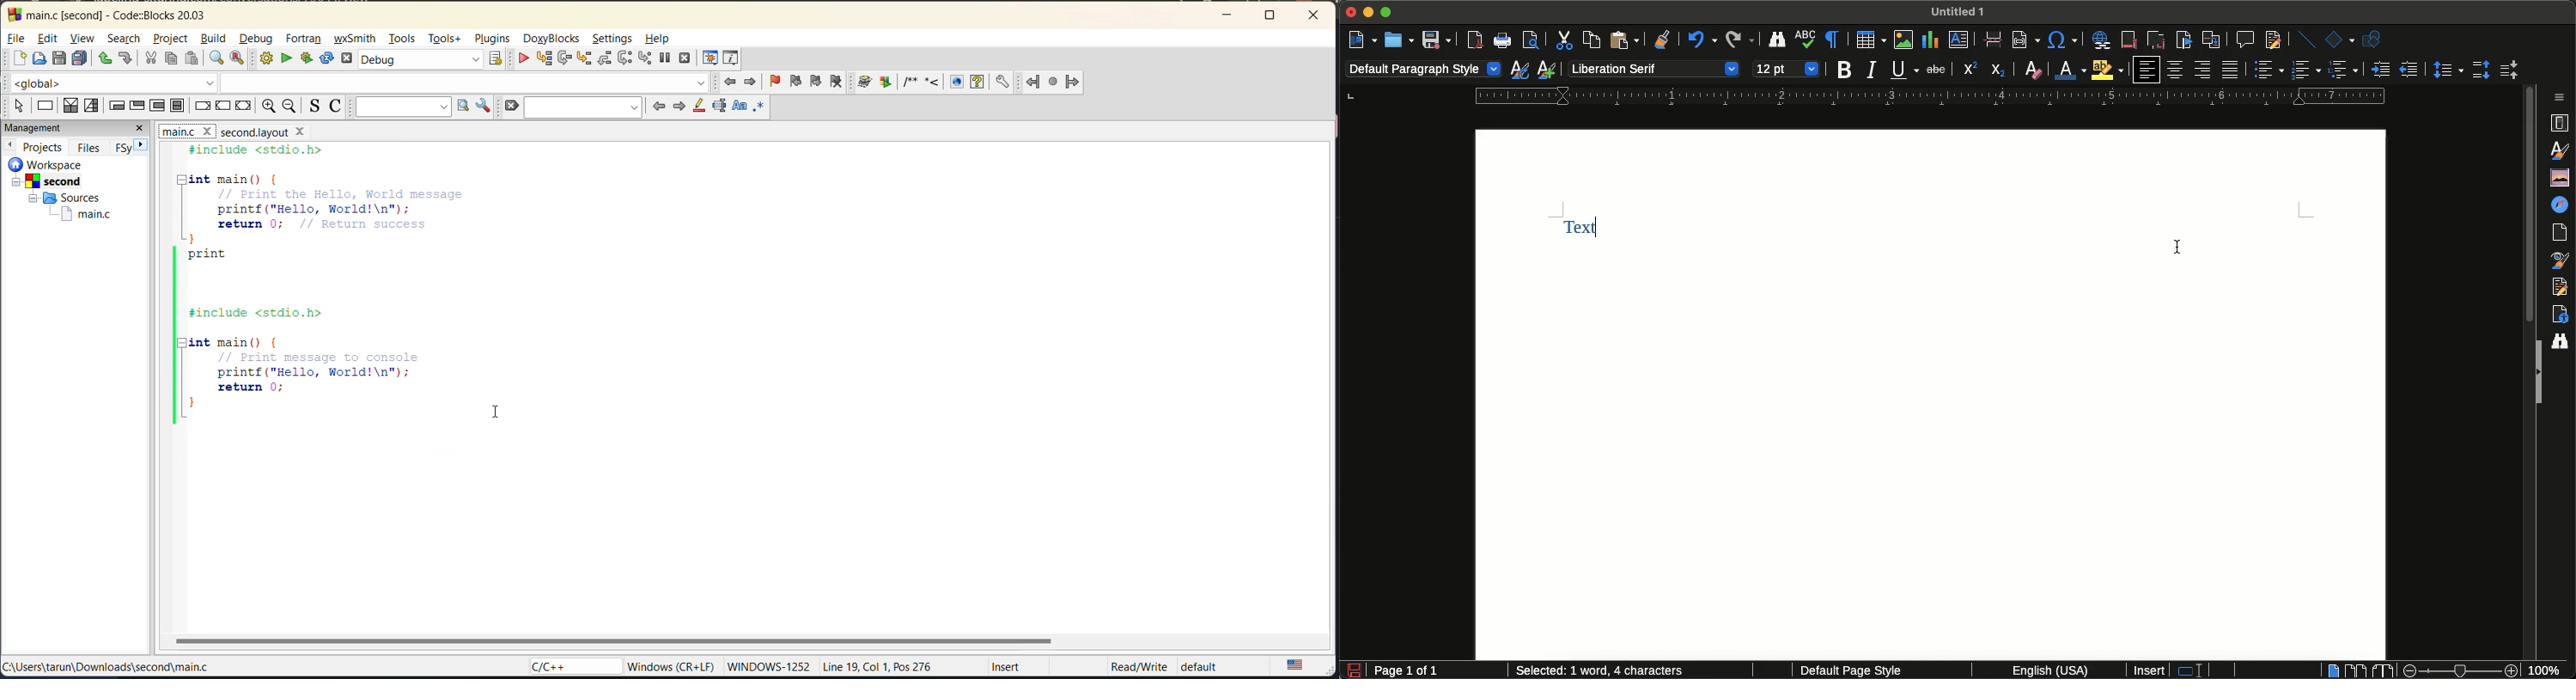  I want to click on toggle comments, so click(335, 107).